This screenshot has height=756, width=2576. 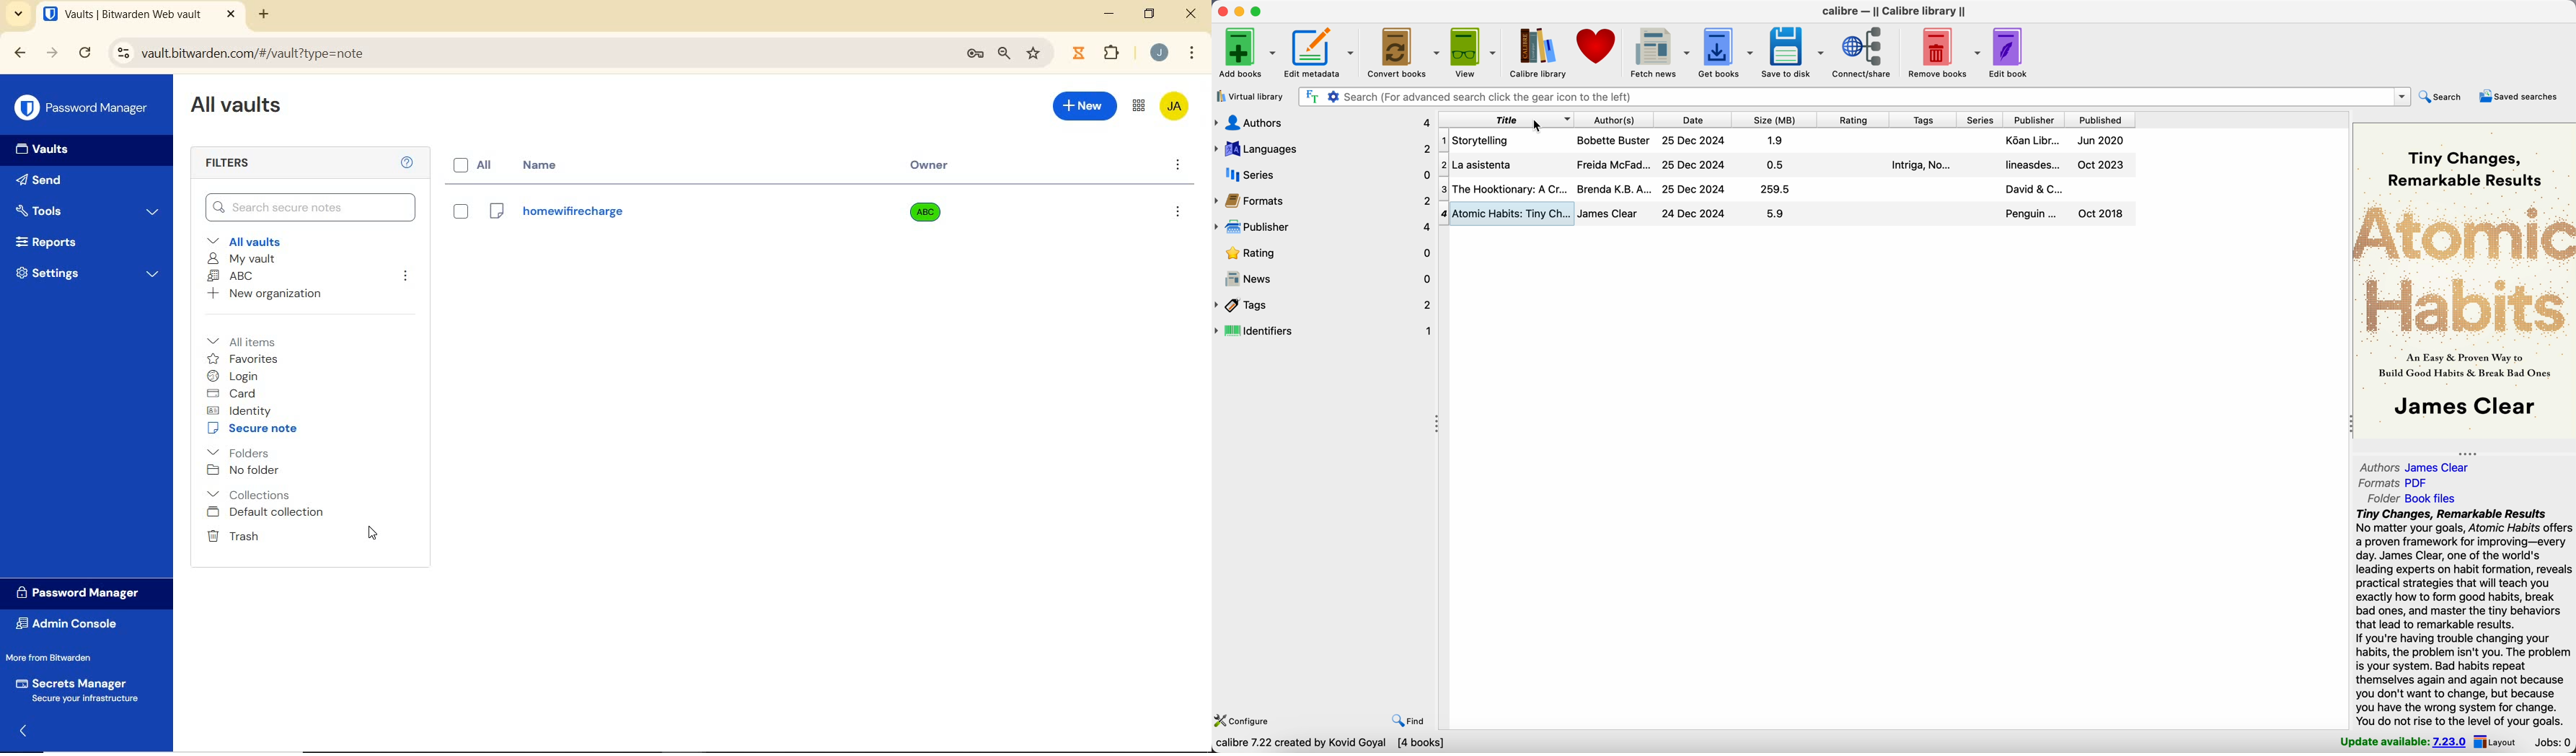 I want to click on publisher, so click(x=1323, y=229).